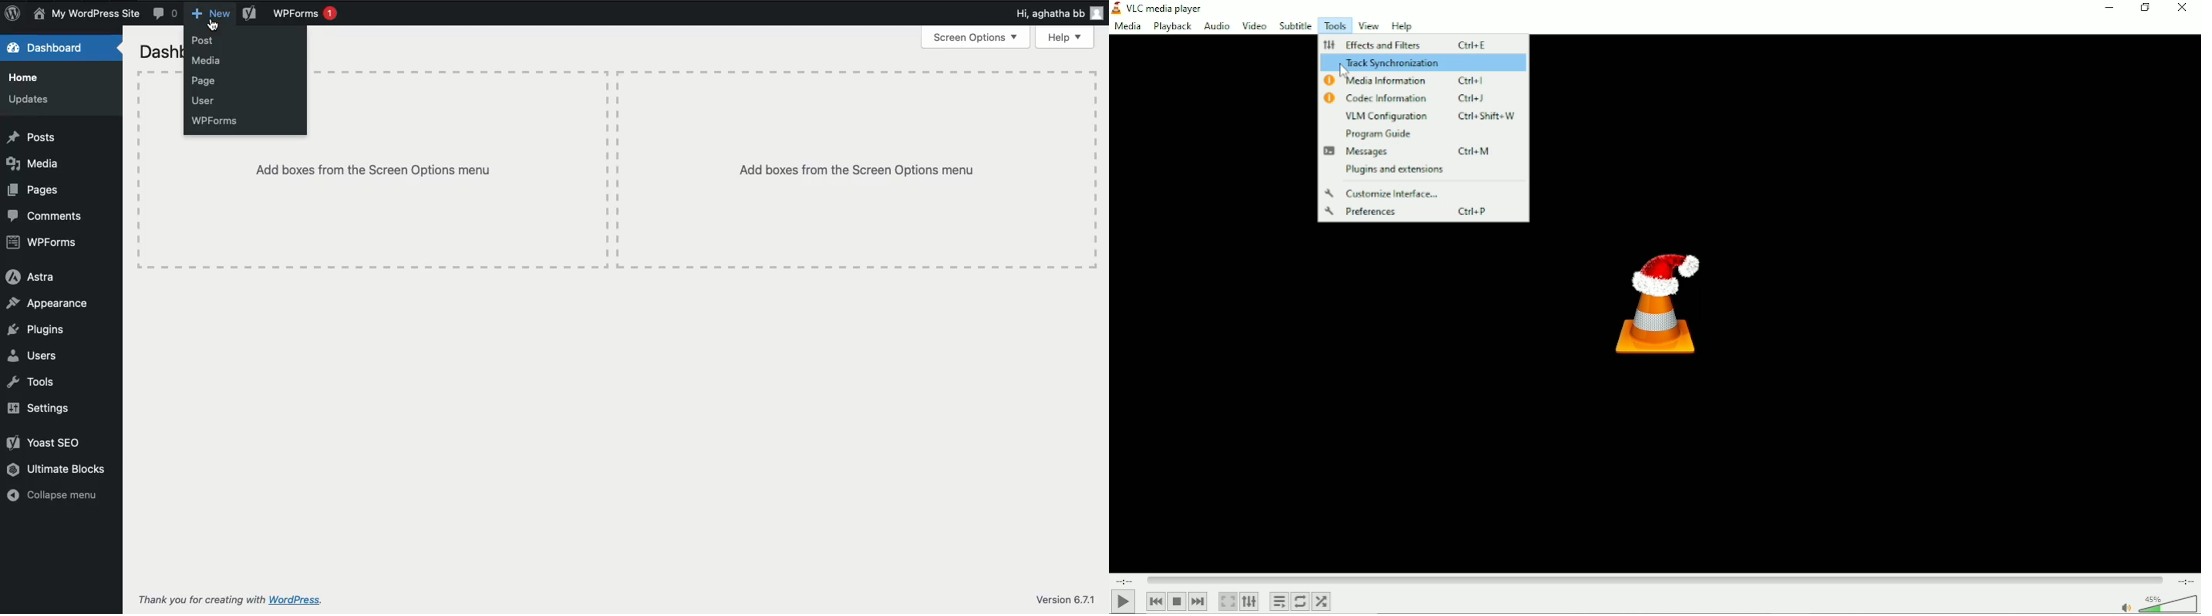  I want to click on Plugins and extensions, so click(1394, 170).